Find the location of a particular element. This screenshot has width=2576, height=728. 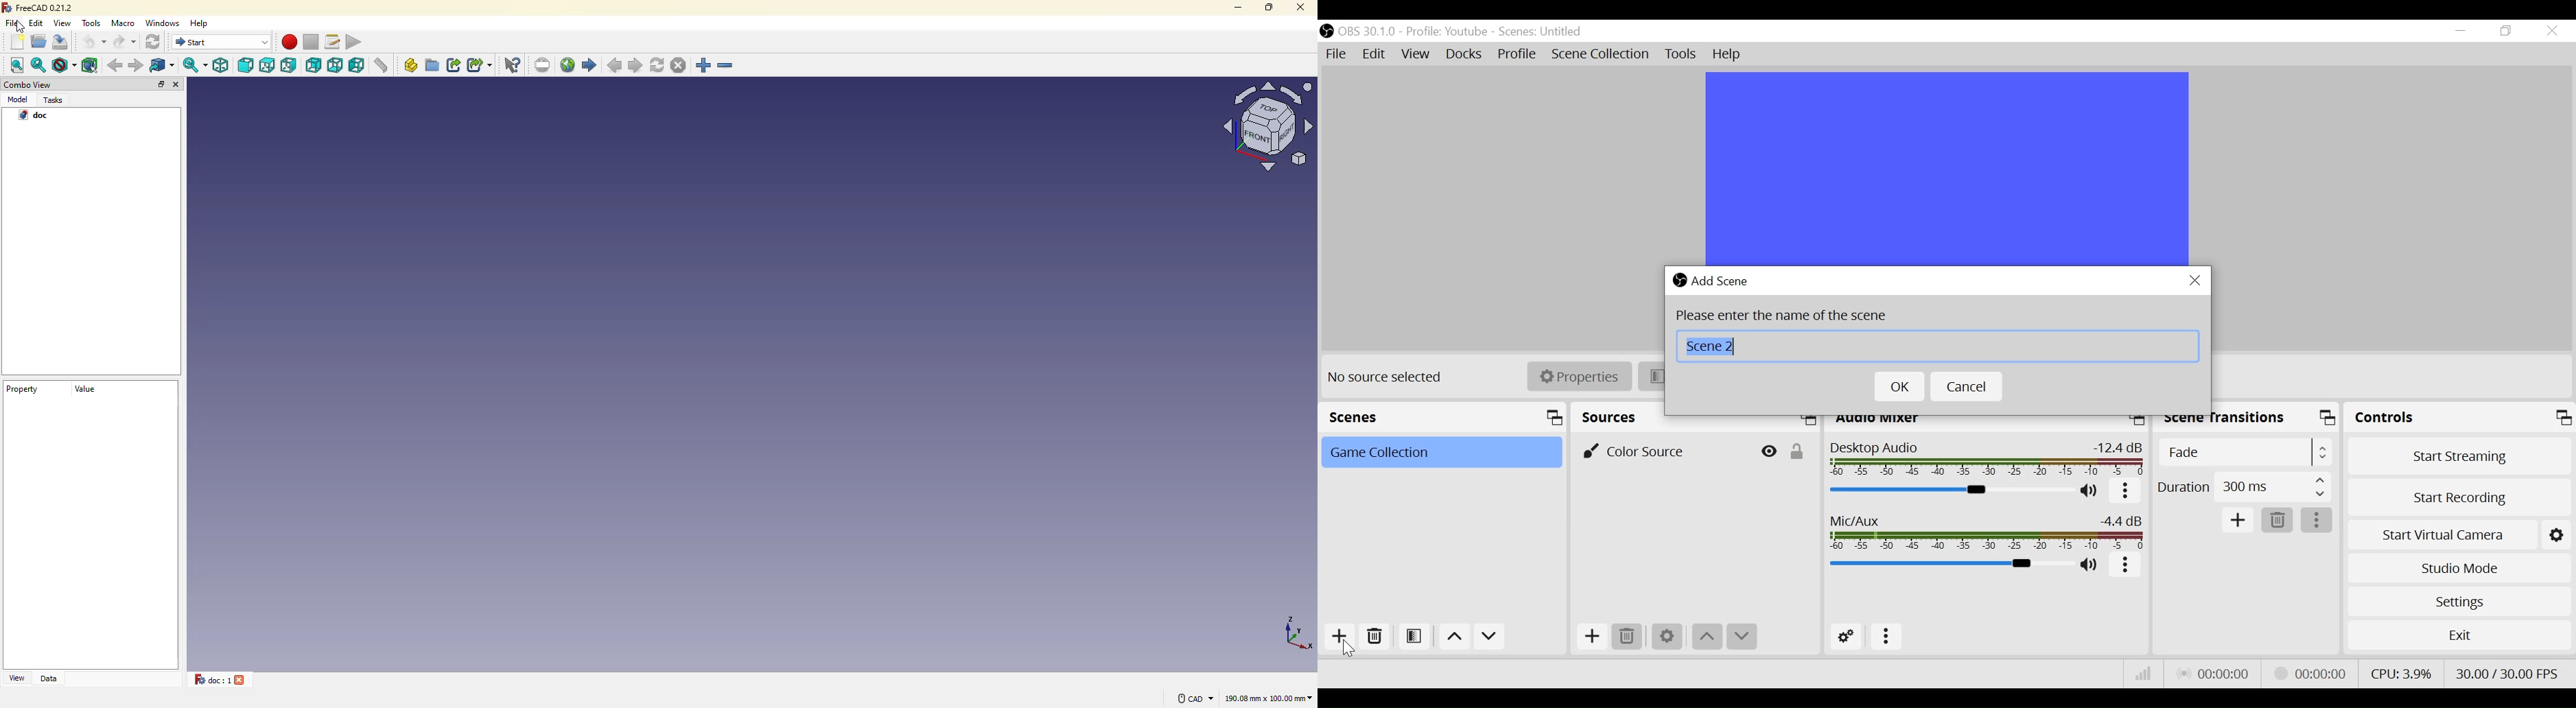

Tools is located at coordinates (1681, 54).